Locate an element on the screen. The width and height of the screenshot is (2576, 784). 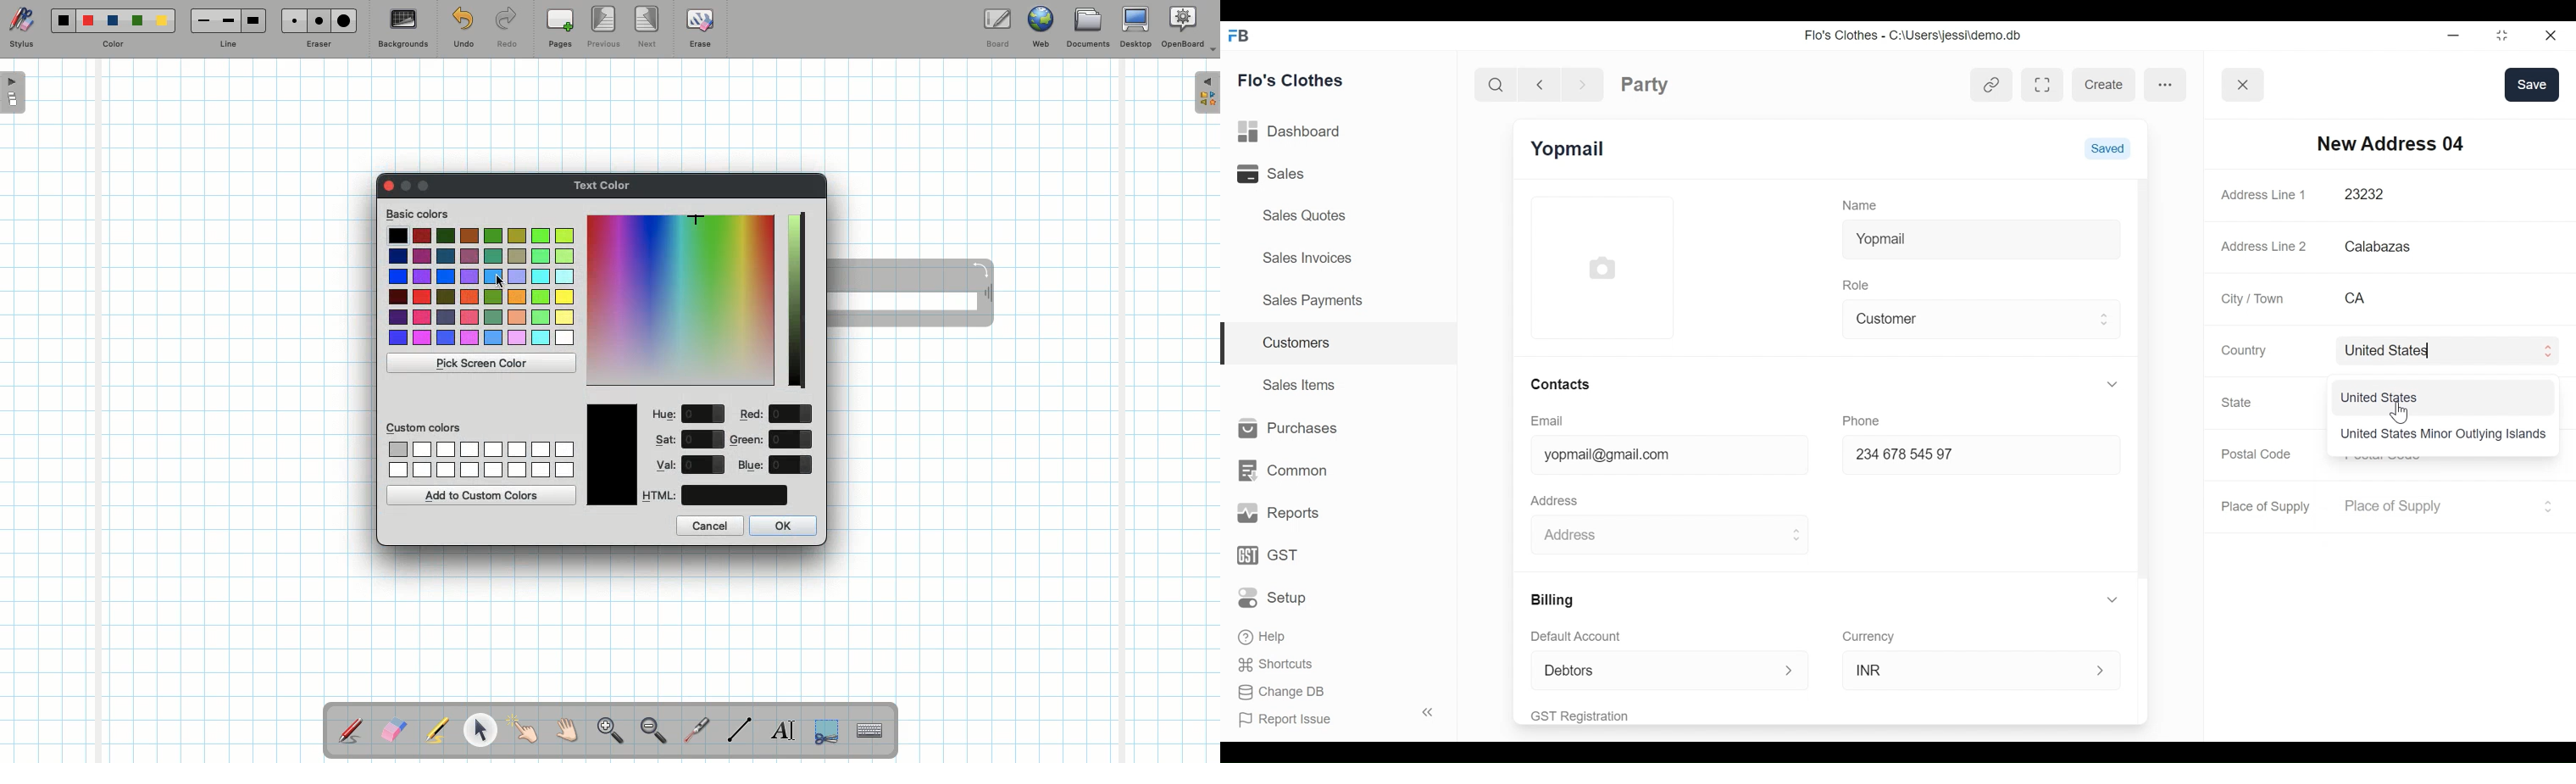
Party is located at coordinates (1645, 84).